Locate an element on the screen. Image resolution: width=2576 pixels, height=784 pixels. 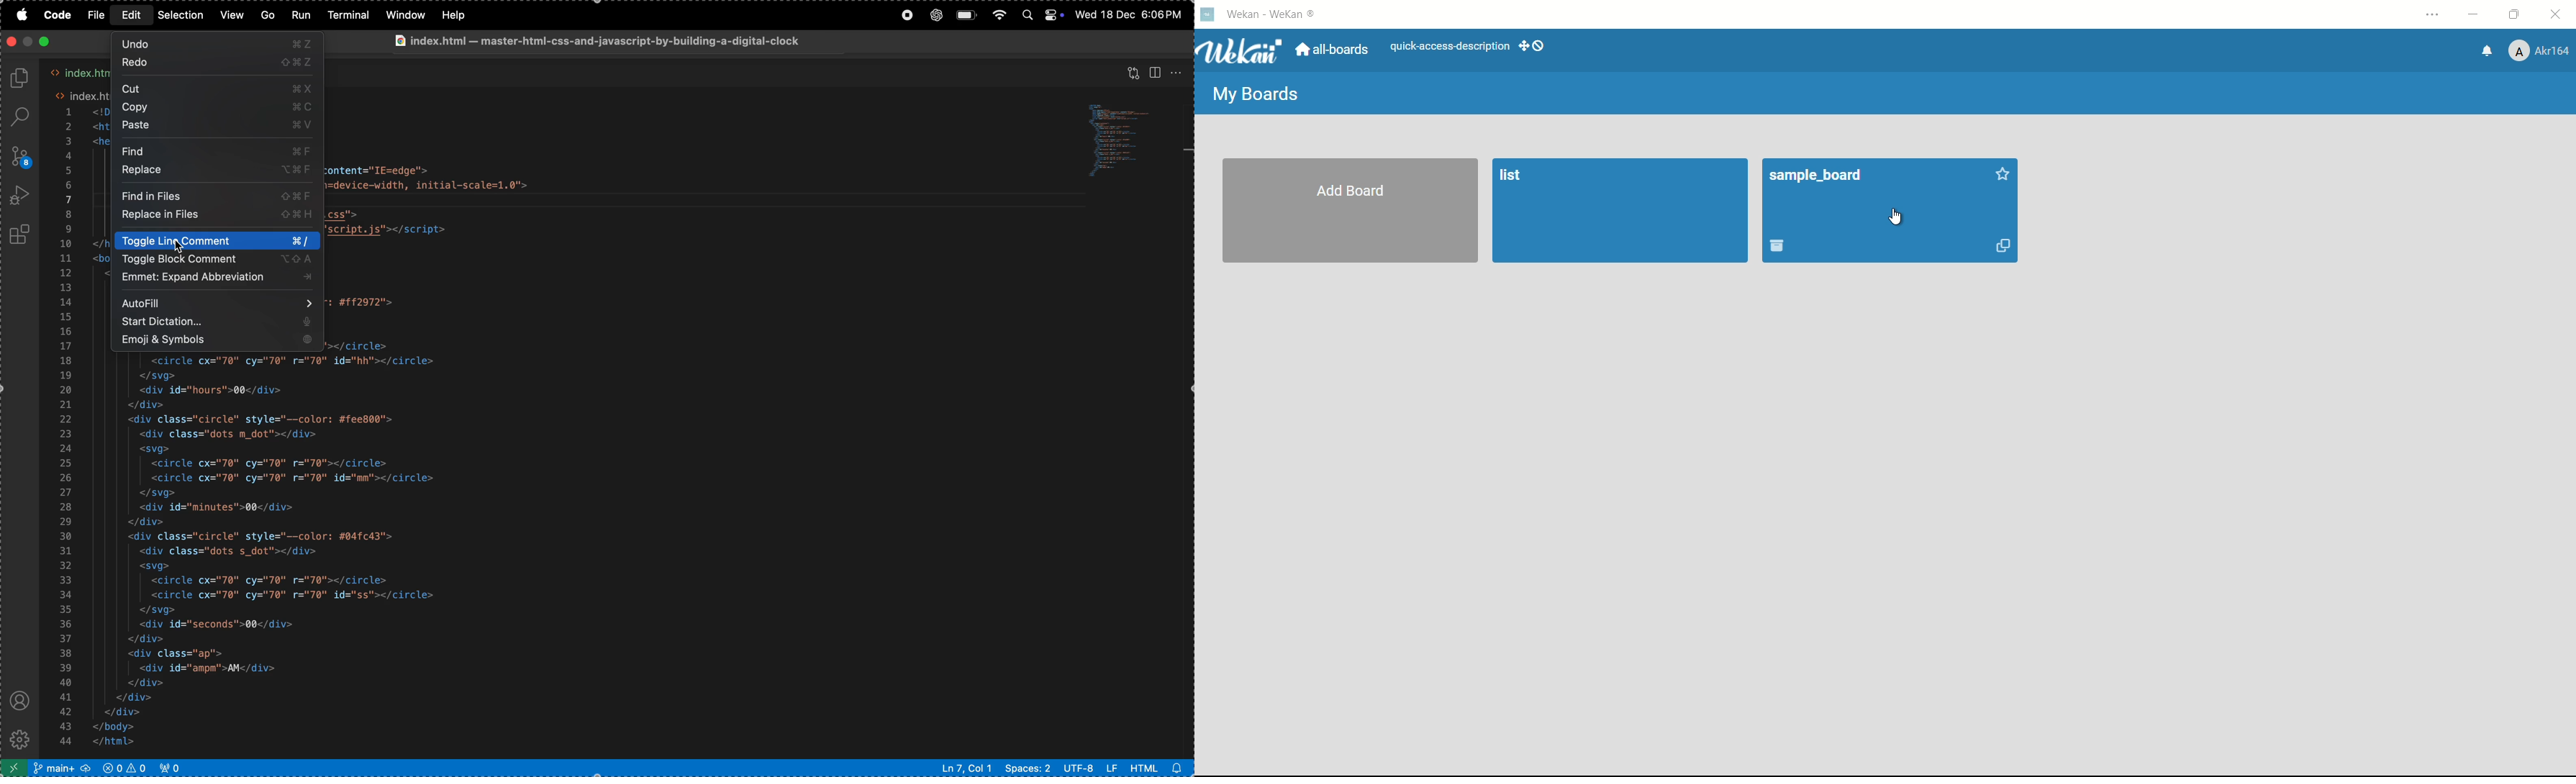
cursor is located at coordinates (1895, 217).